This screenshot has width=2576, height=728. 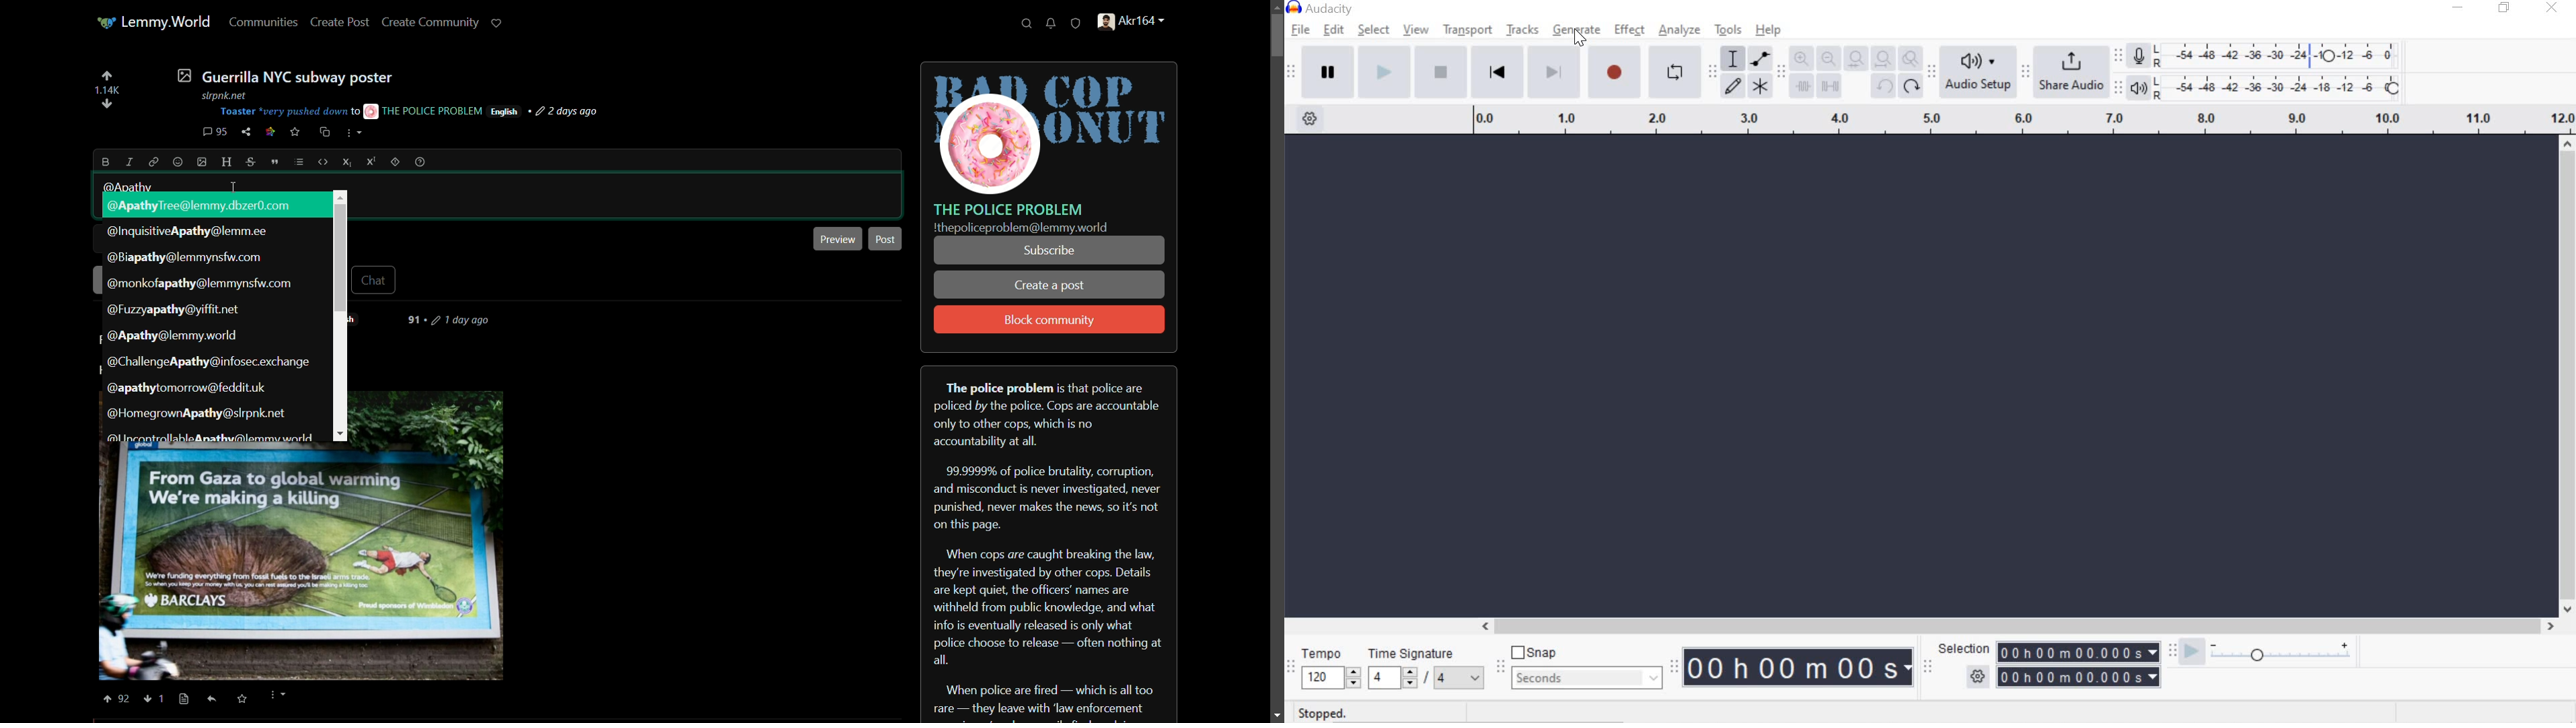 What do you see at coordinates (2280, 52) in the screenshot?
I see `Recording level` at bounding box center [2280, 52].